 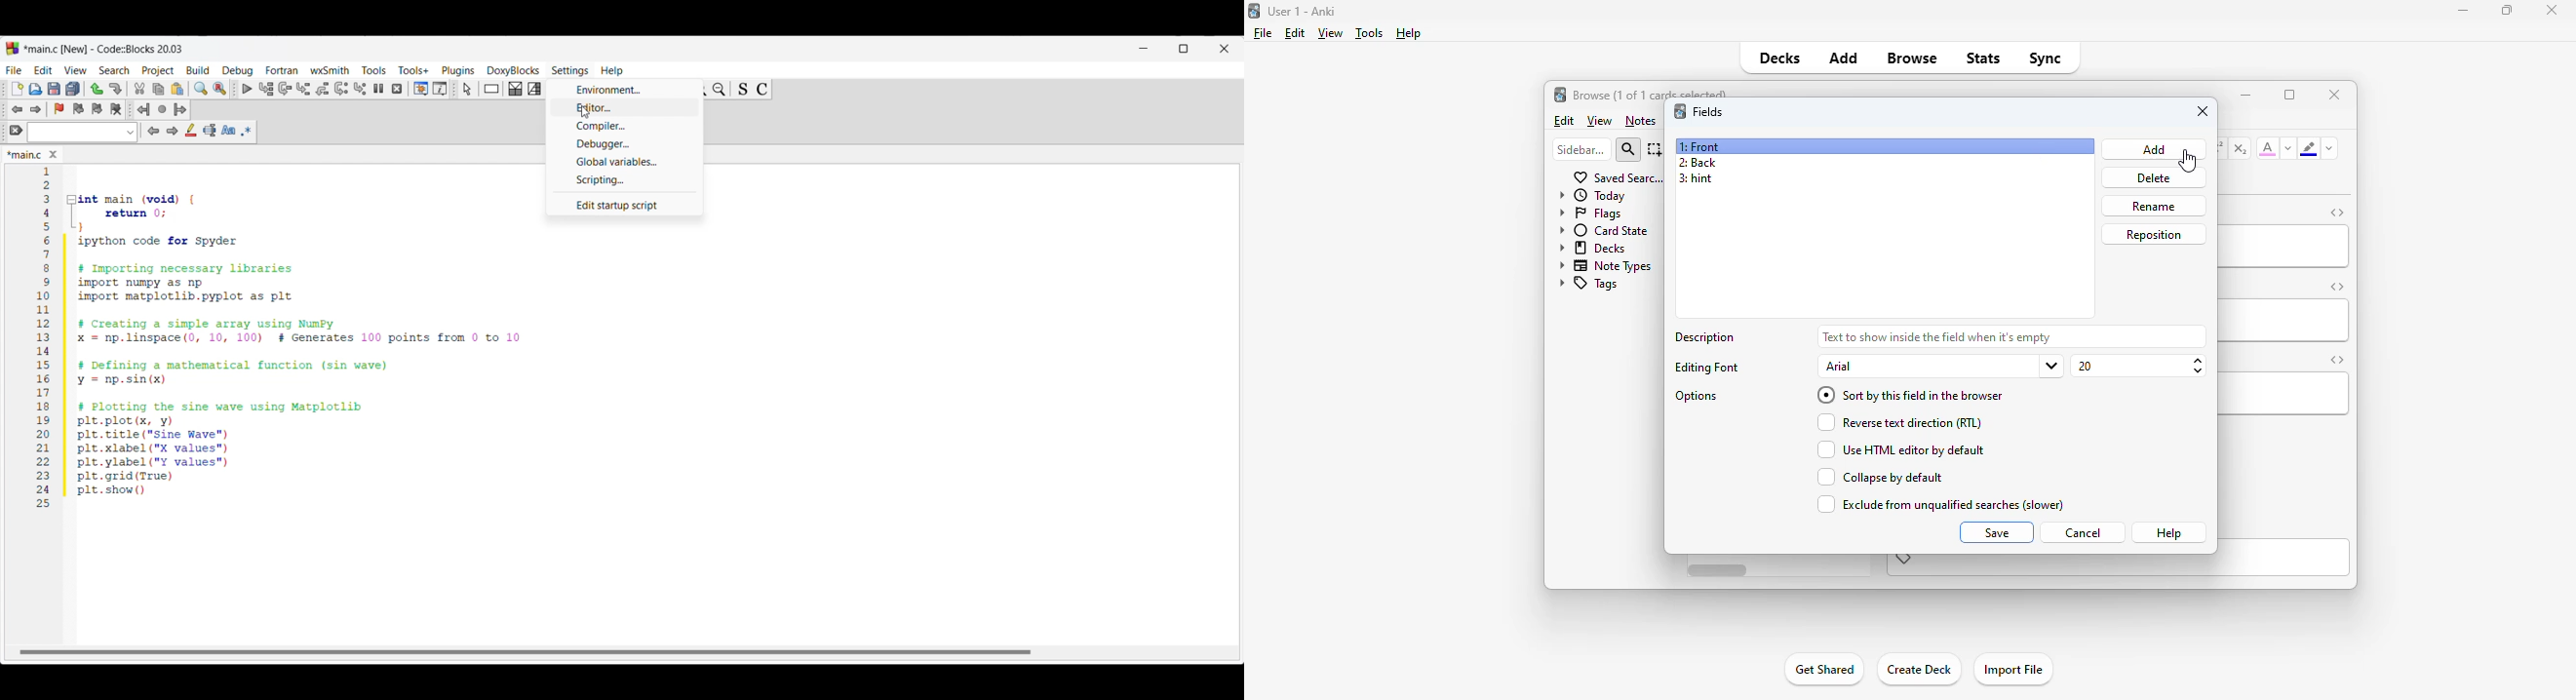 What do you see at coordinates (1263, 33) in the screenshot?
I see `file` at bounding box center [1263, 33].